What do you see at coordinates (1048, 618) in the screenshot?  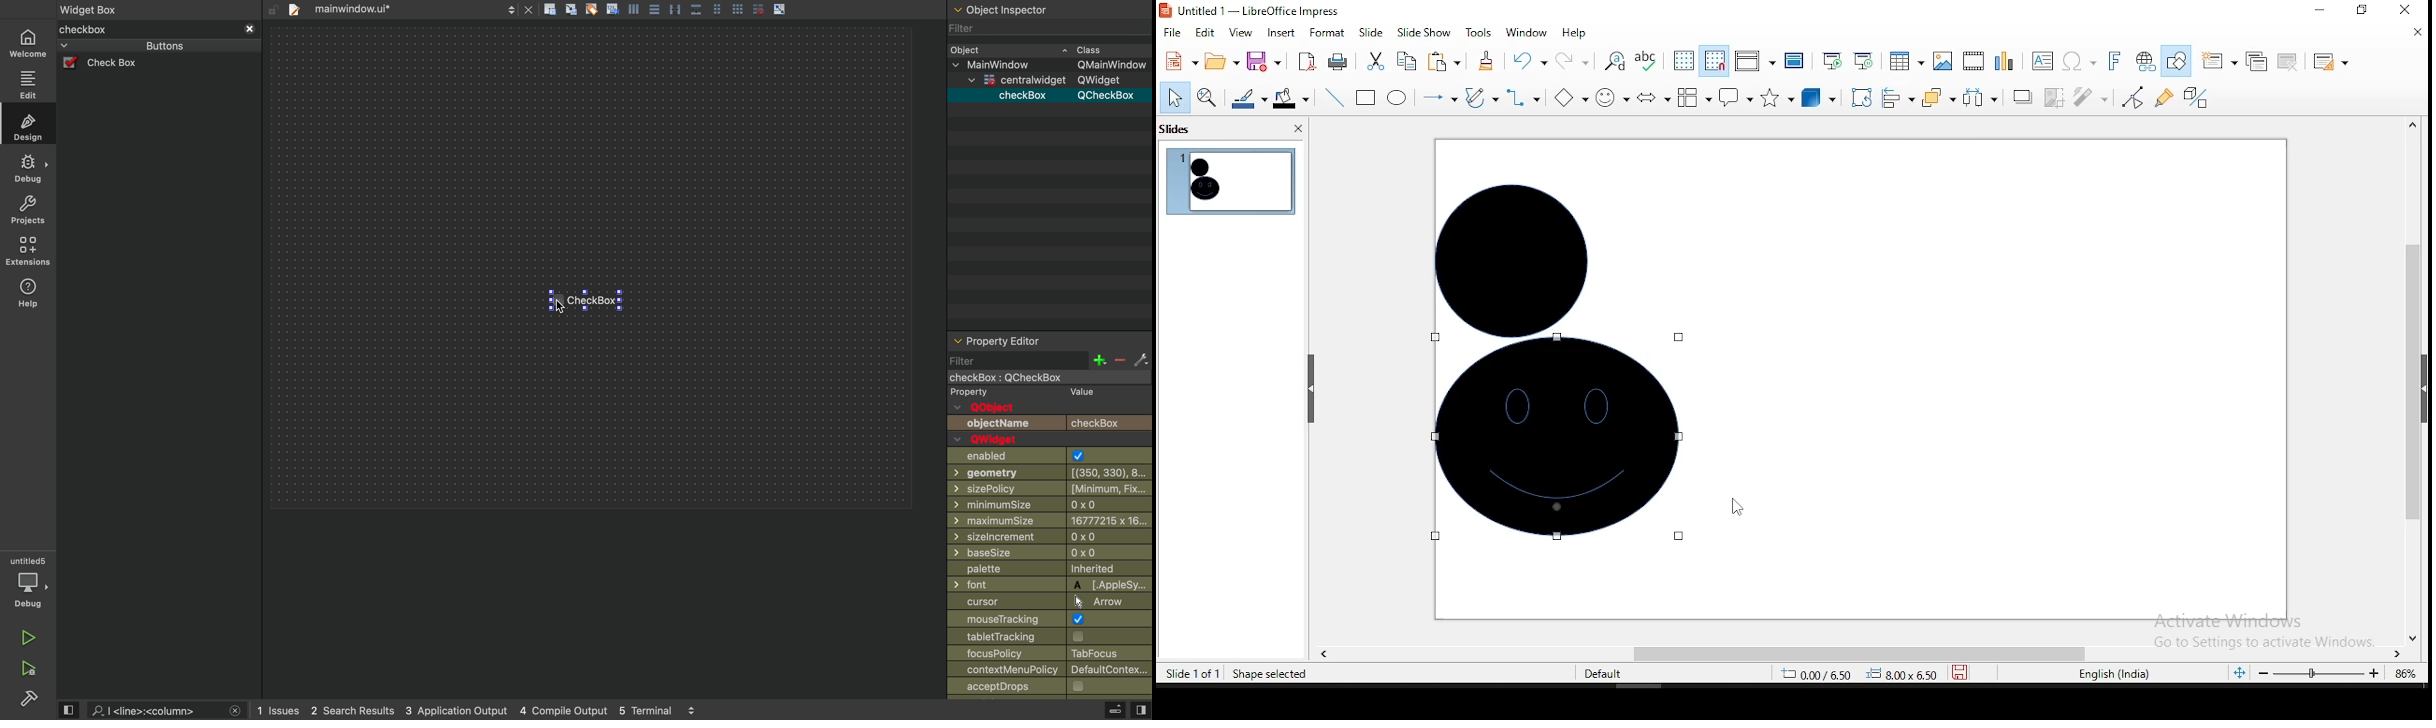 I see `mouse tracking` at bounding box center [1048, 618].